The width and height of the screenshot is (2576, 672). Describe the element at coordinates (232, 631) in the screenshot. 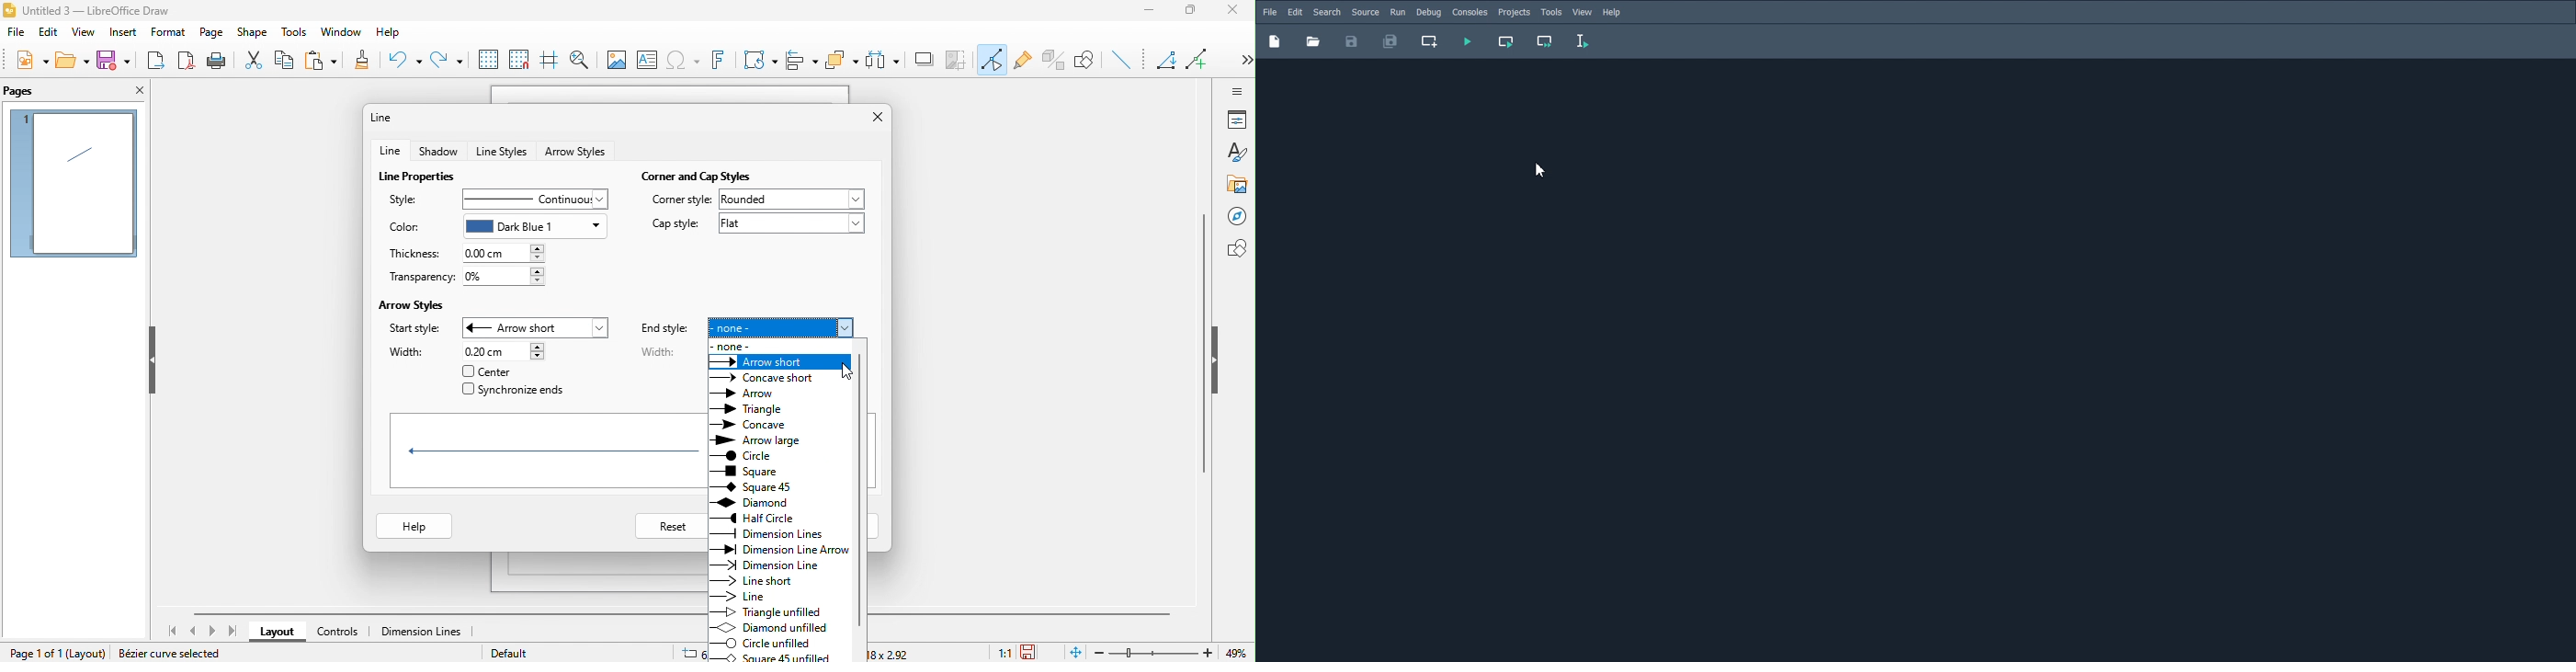

I see `last page` at that location.